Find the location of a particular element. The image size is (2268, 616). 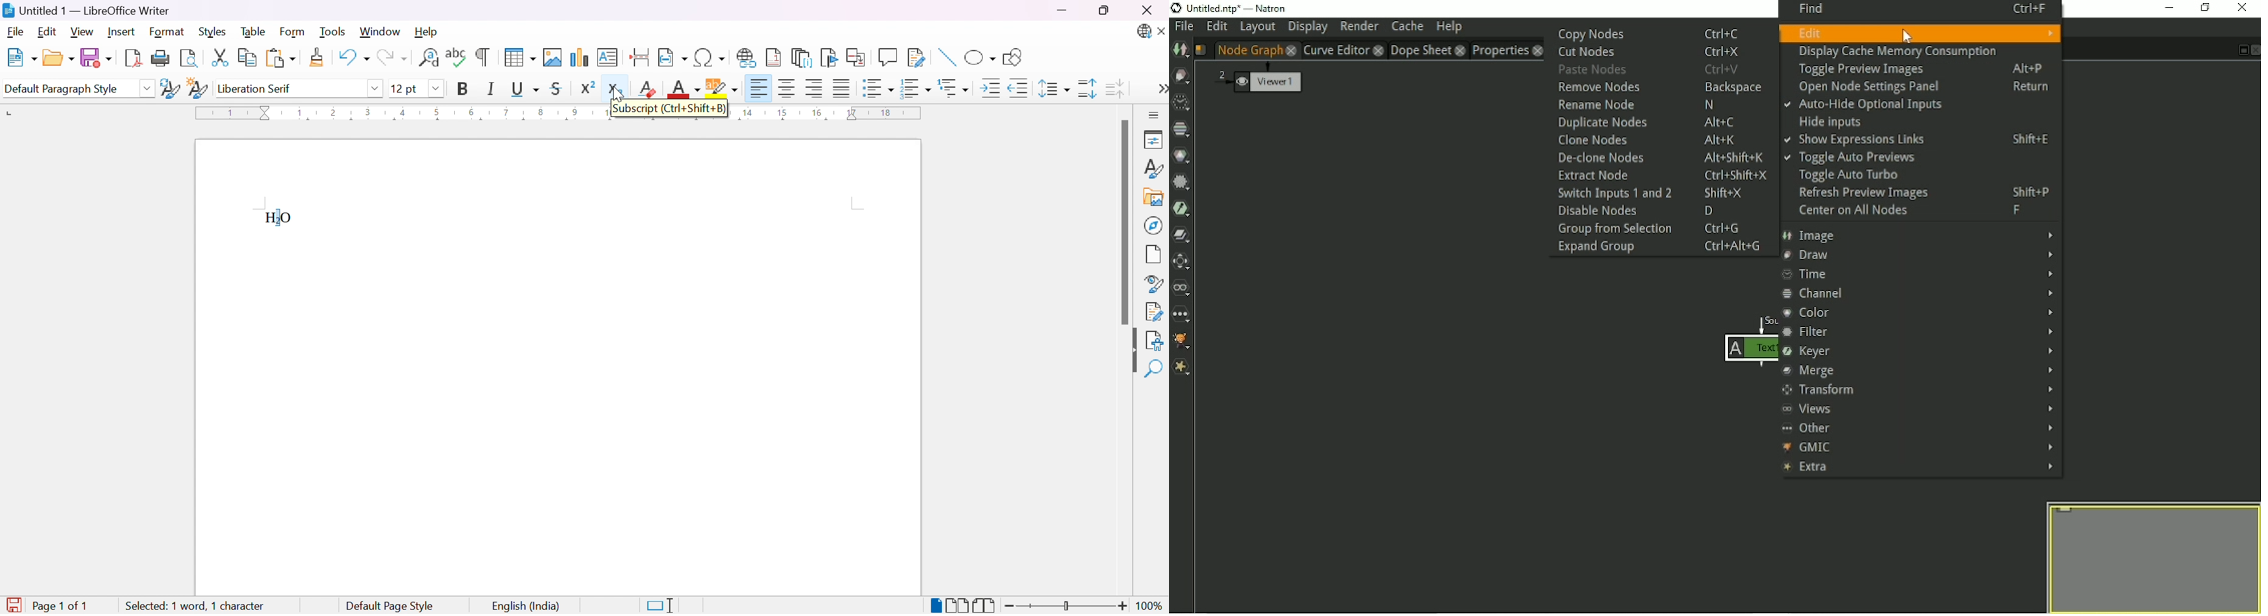

Font color is located at coordinates (686, 90).